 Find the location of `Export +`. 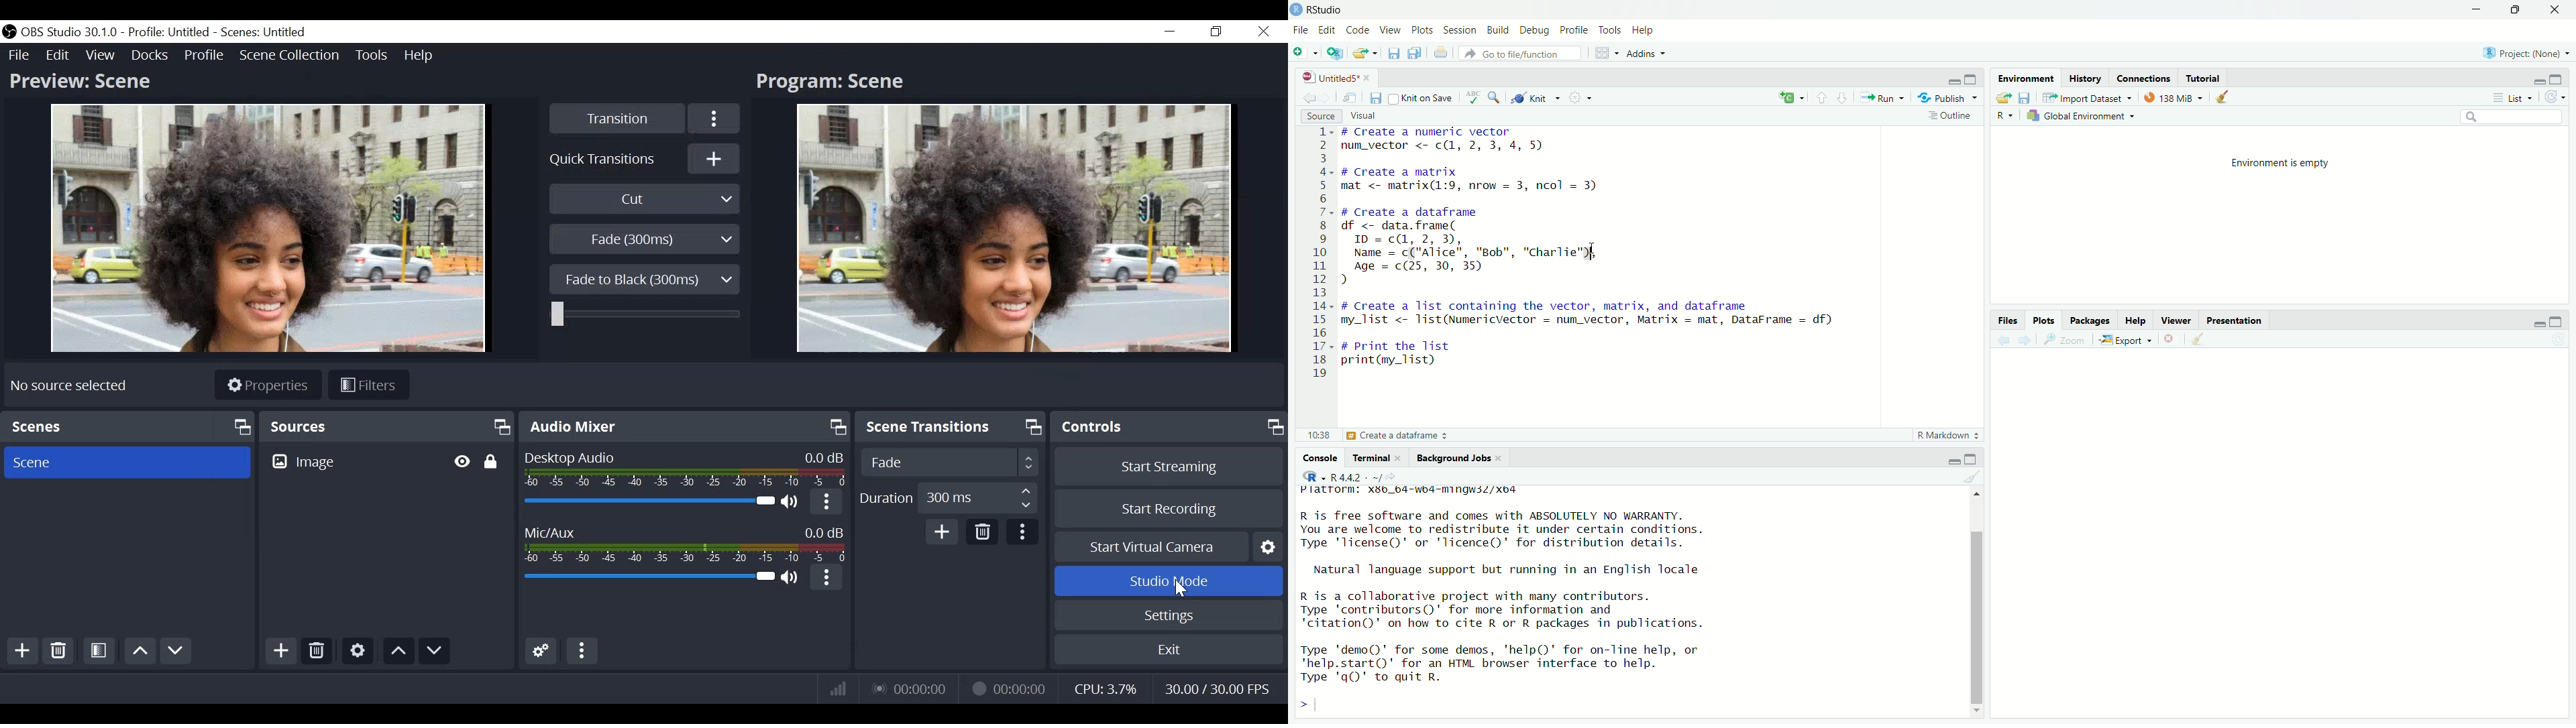

Export + is located at coordinates (2128, 341).